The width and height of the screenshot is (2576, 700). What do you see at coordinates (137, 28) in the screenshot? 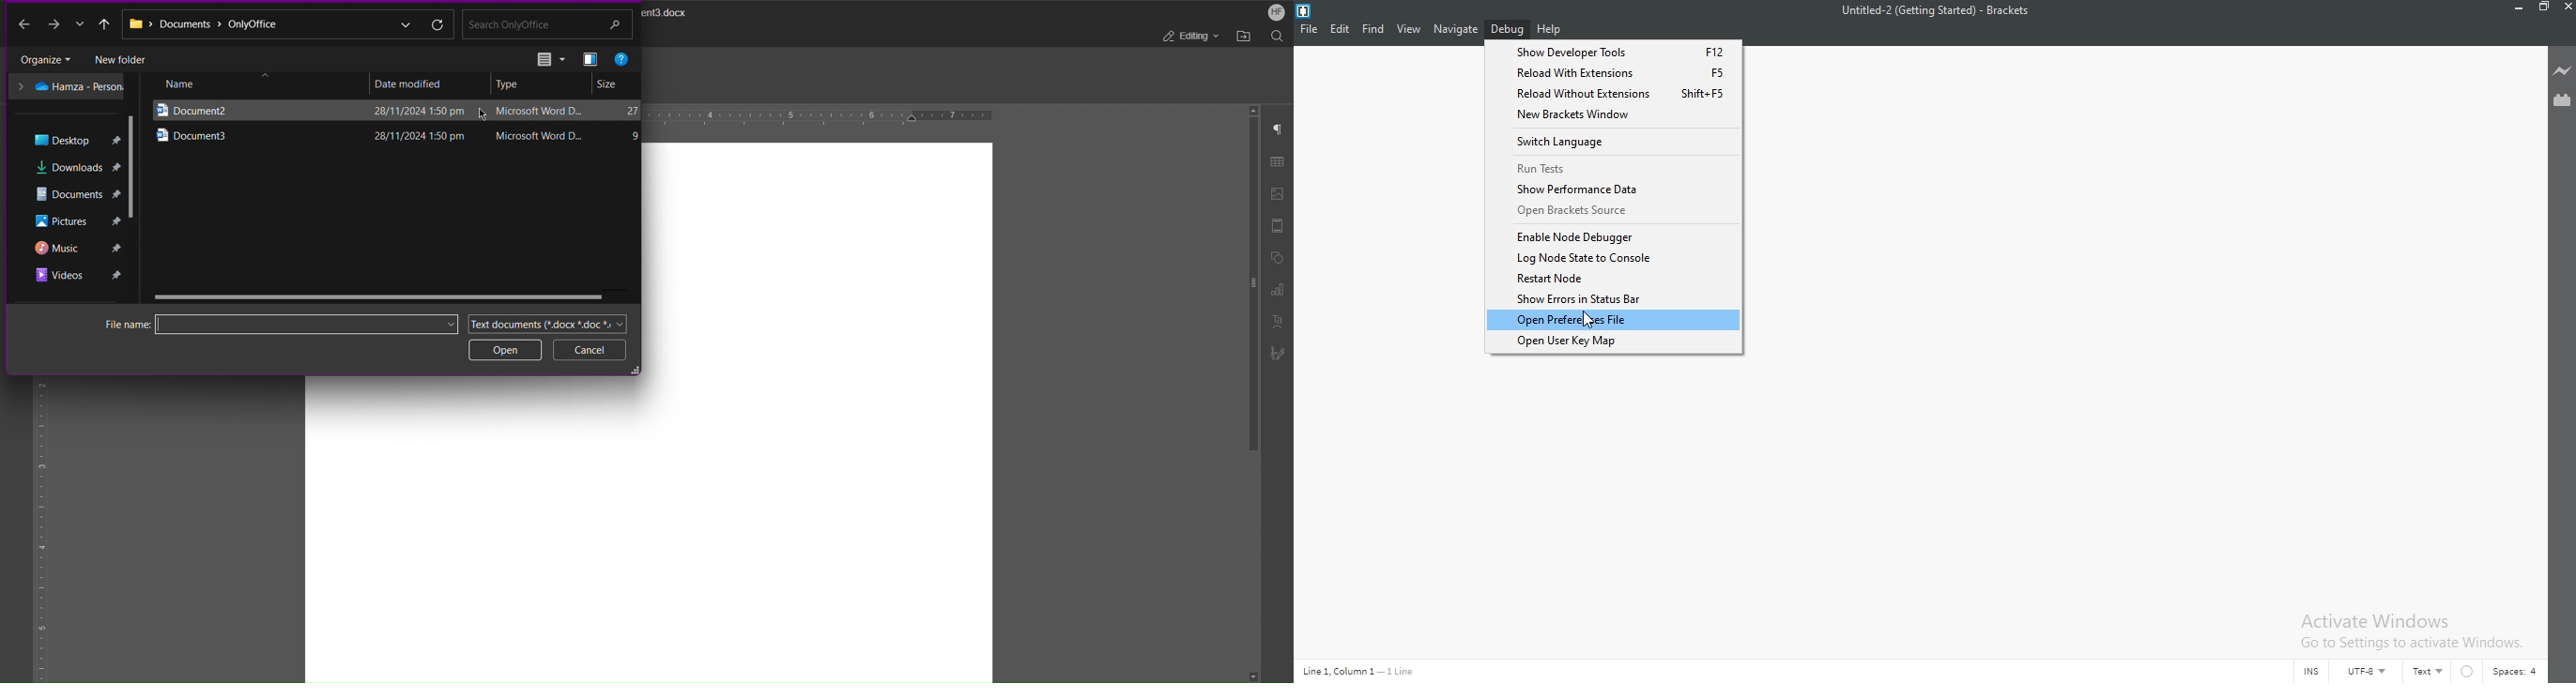
I see `Main Folder` at bounding box center [137, 28].